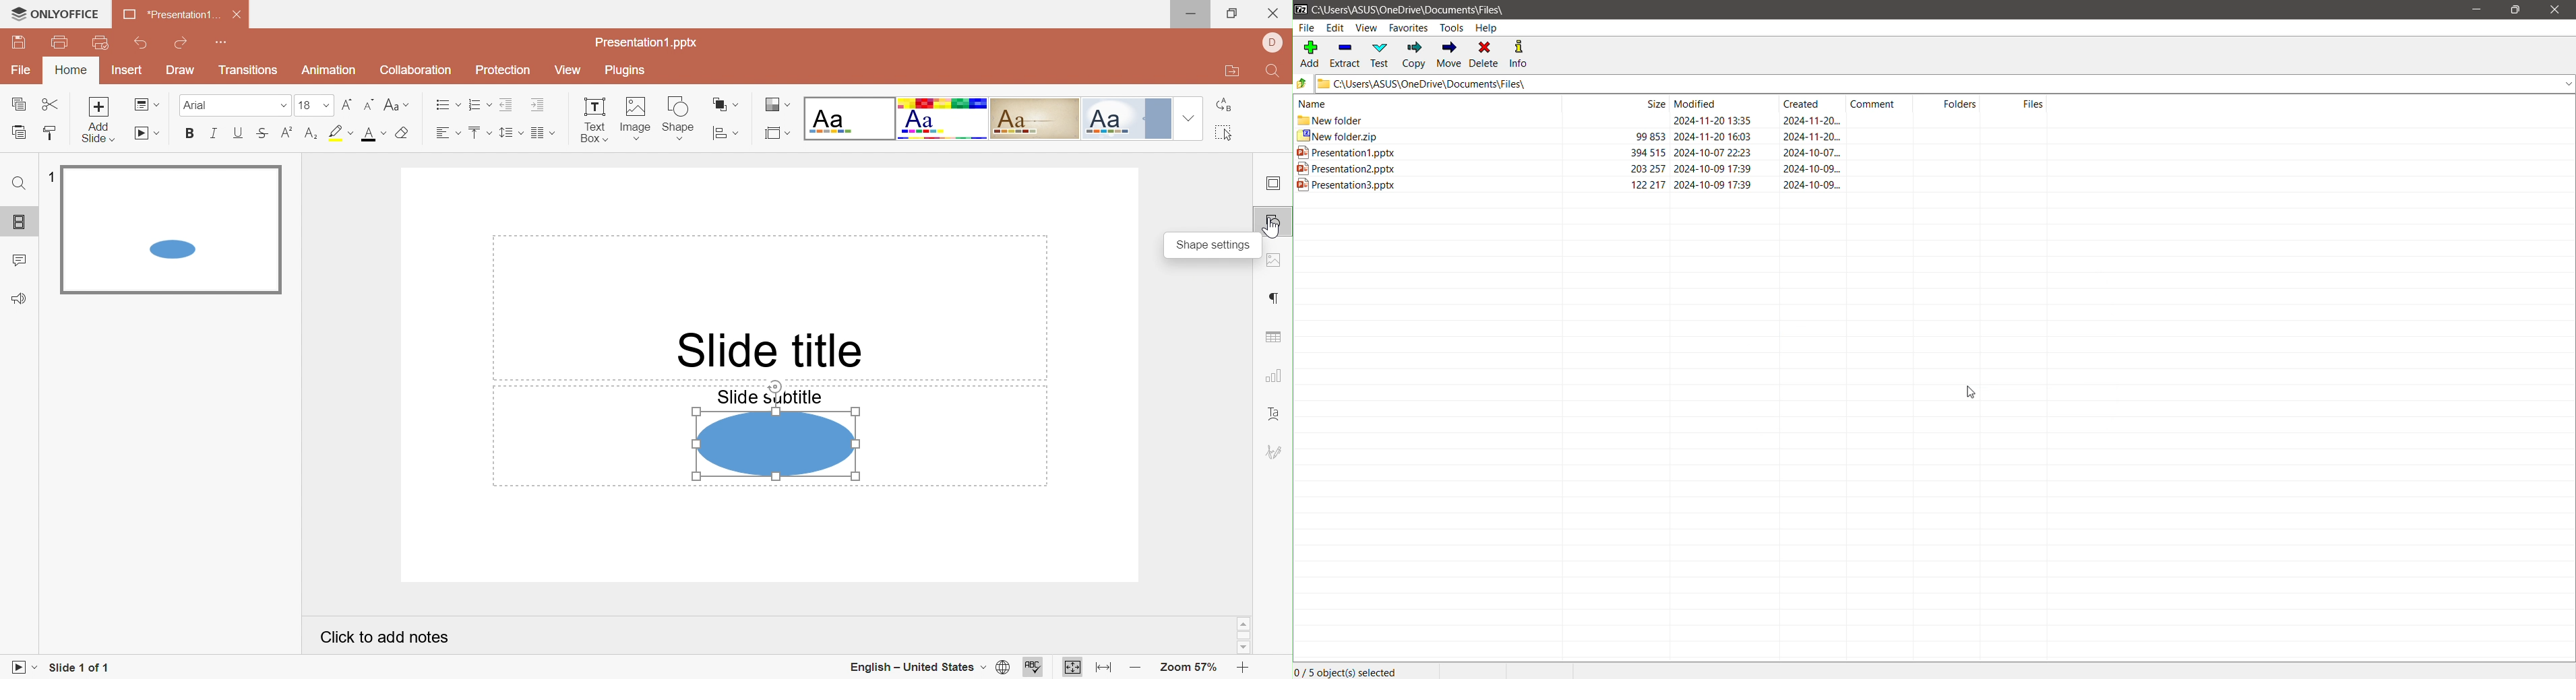 The image size is (2576, 700). Describe the element at coordinates (848, 118) in the screenshot. I see `Blank` at that location.